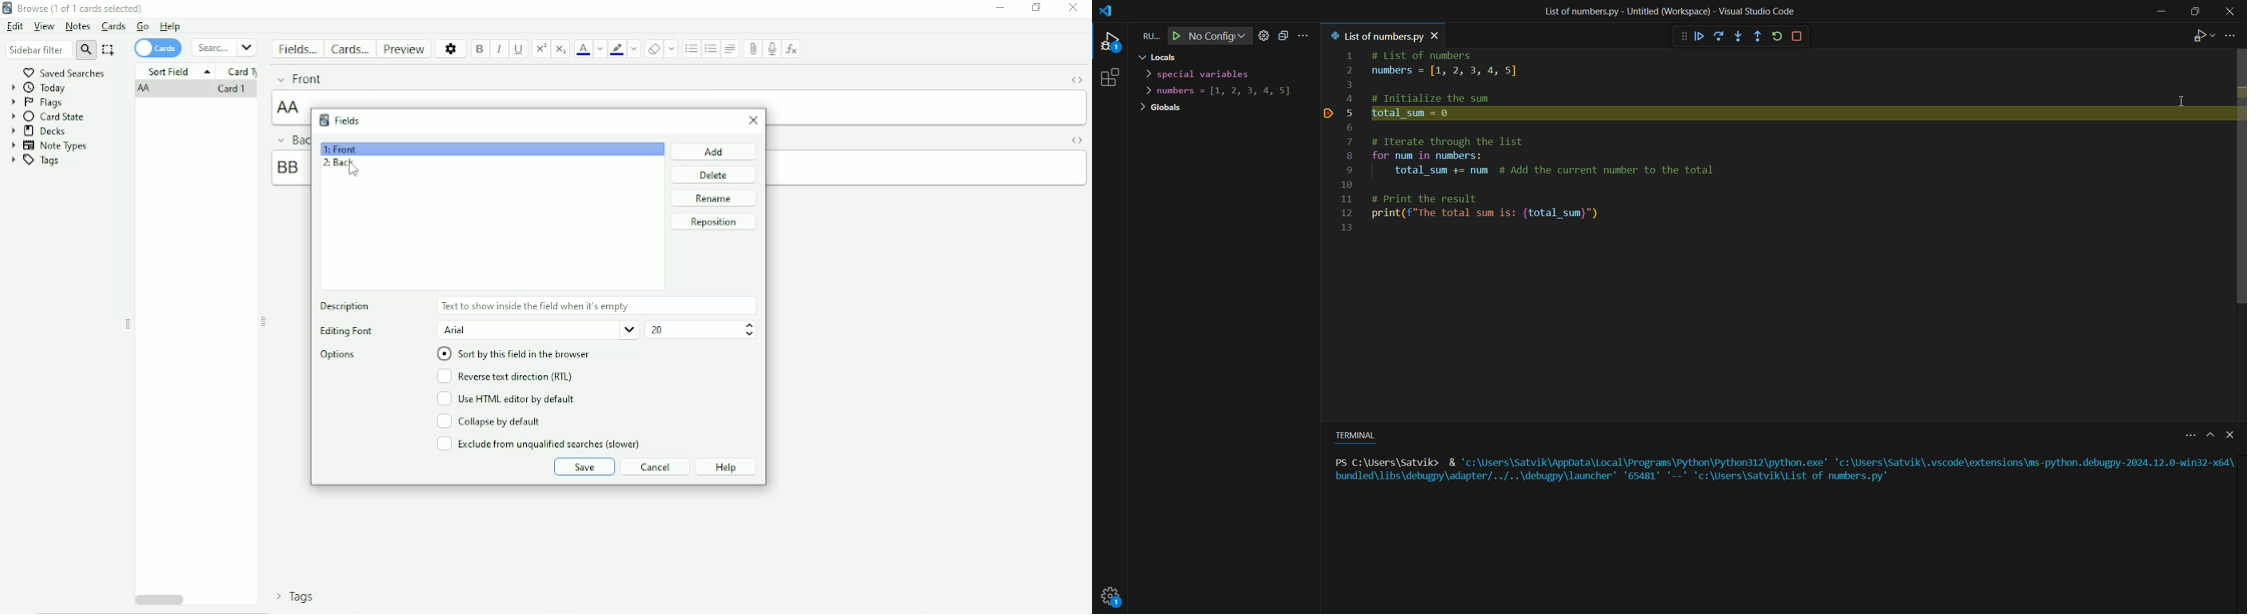 The image size is (2268, 616). Describe the element at coordinates (537, 306) in the screenshot. I see `Text to show inside the field when it's empty` at that location.